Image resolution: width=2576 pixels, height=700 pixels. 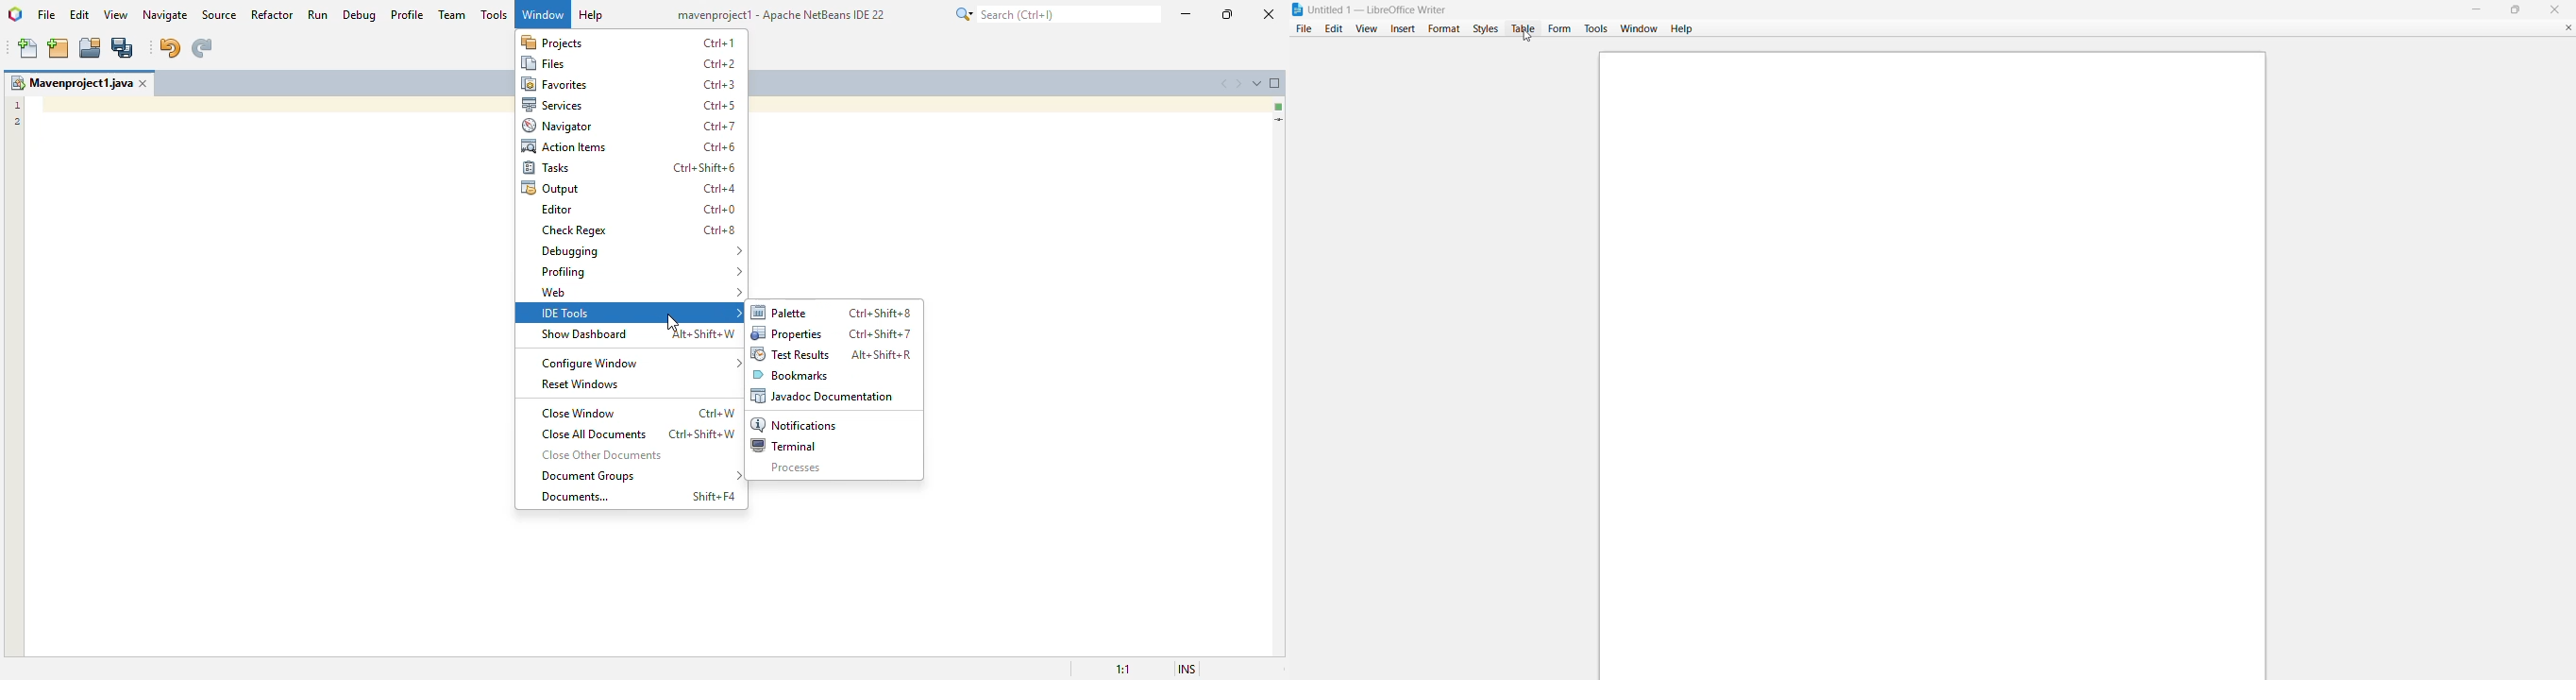 What do you see at coordinates (1684, 29) in the screenshot?
I see `help` at bounding box center [1684, 29].